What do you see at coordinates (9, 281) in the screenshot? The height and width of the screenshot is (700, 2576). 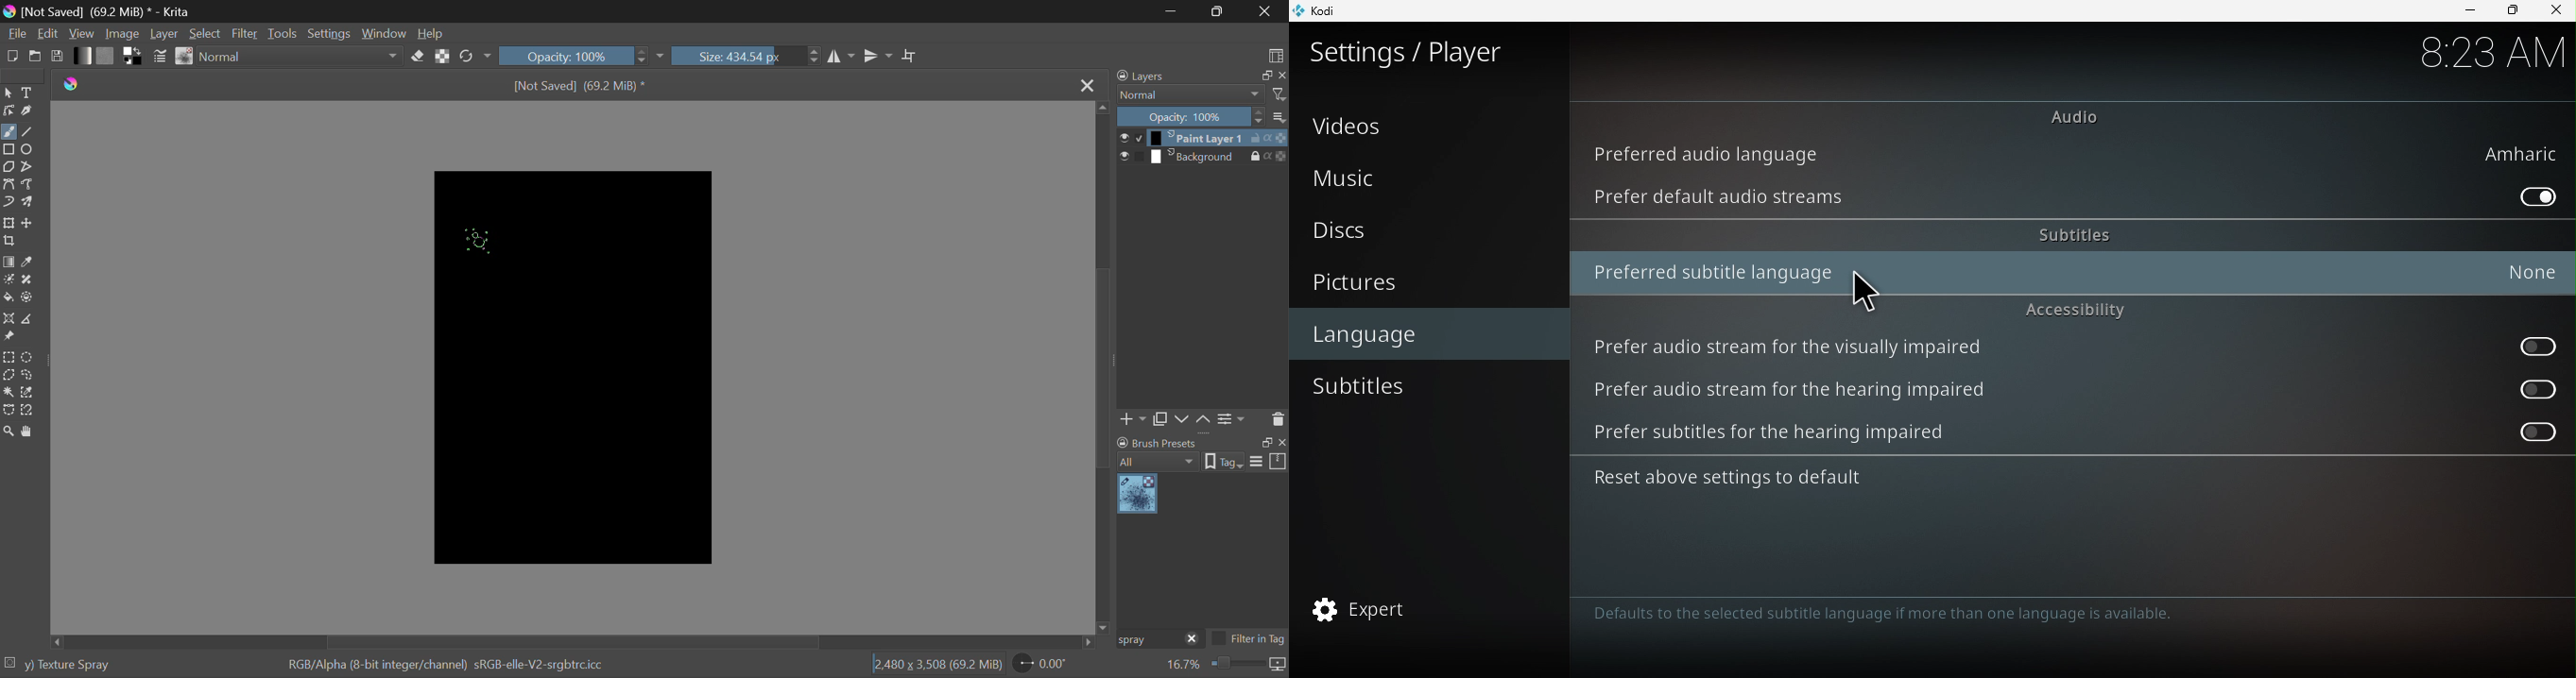 I see `Colorize Mask Tool` at bounding box center [9, 281].